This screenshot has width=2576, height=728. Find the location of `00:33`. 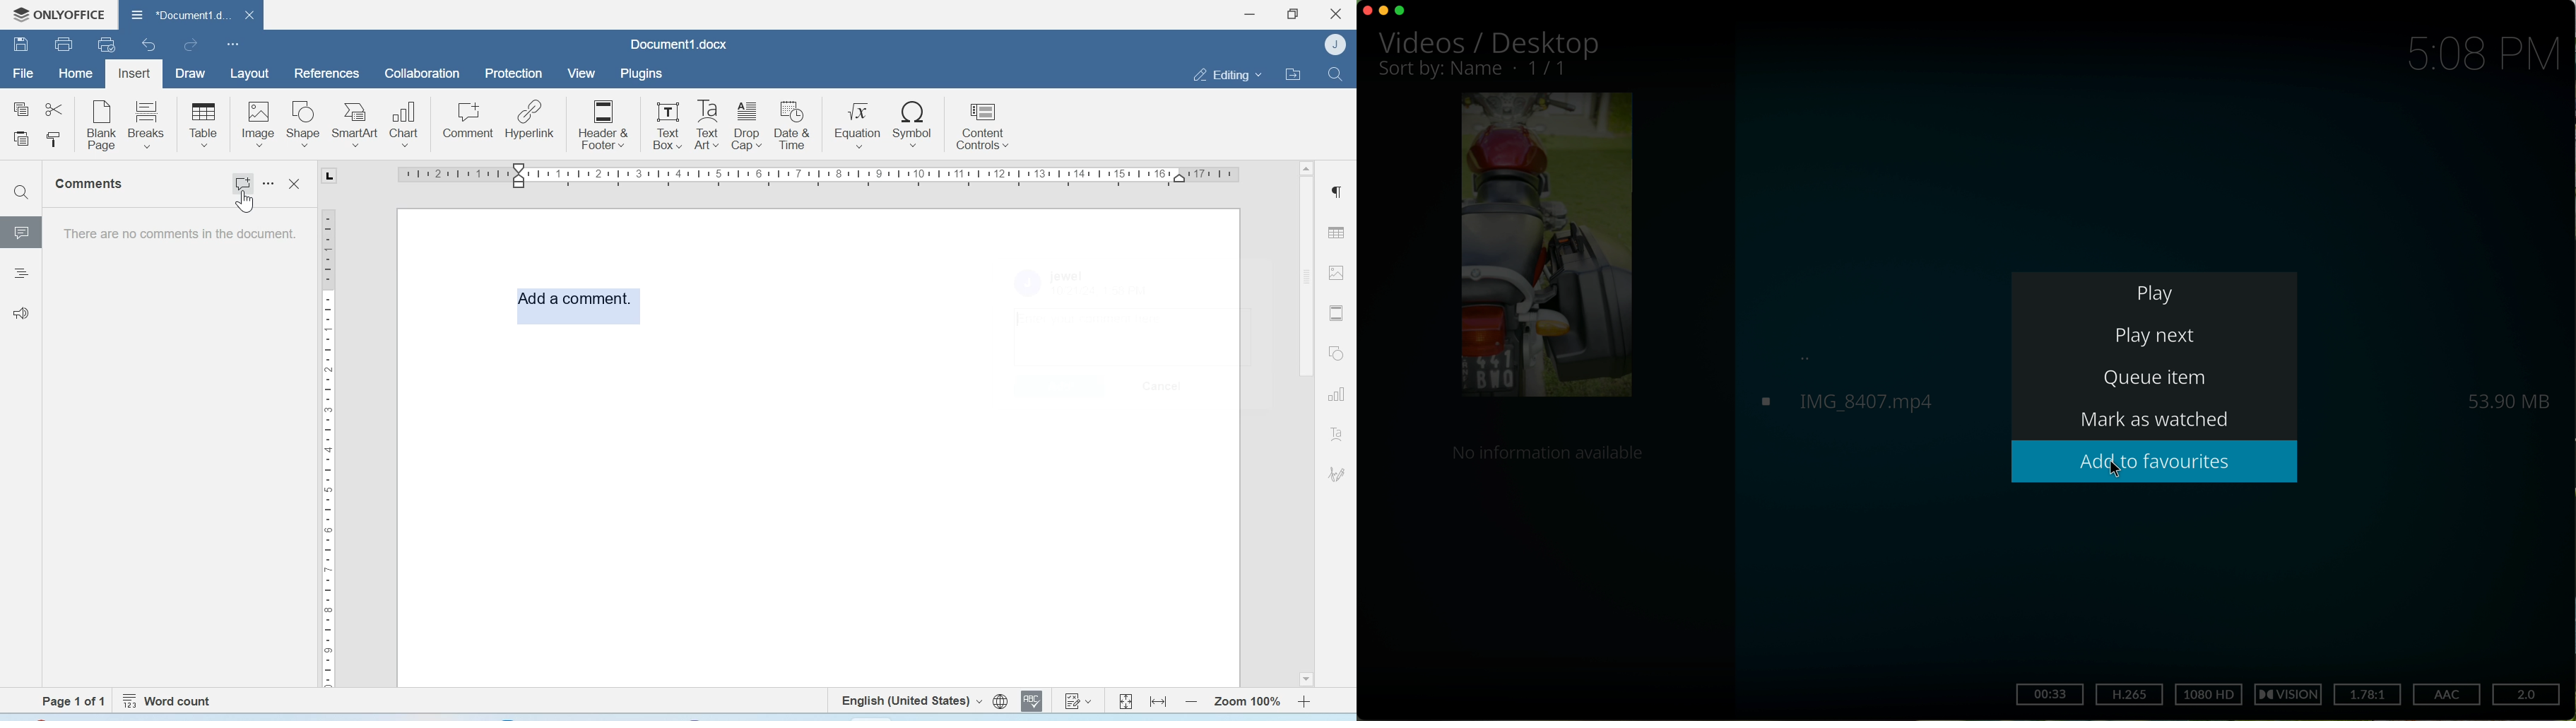

00:33 is located at coordinates (2049, 694).